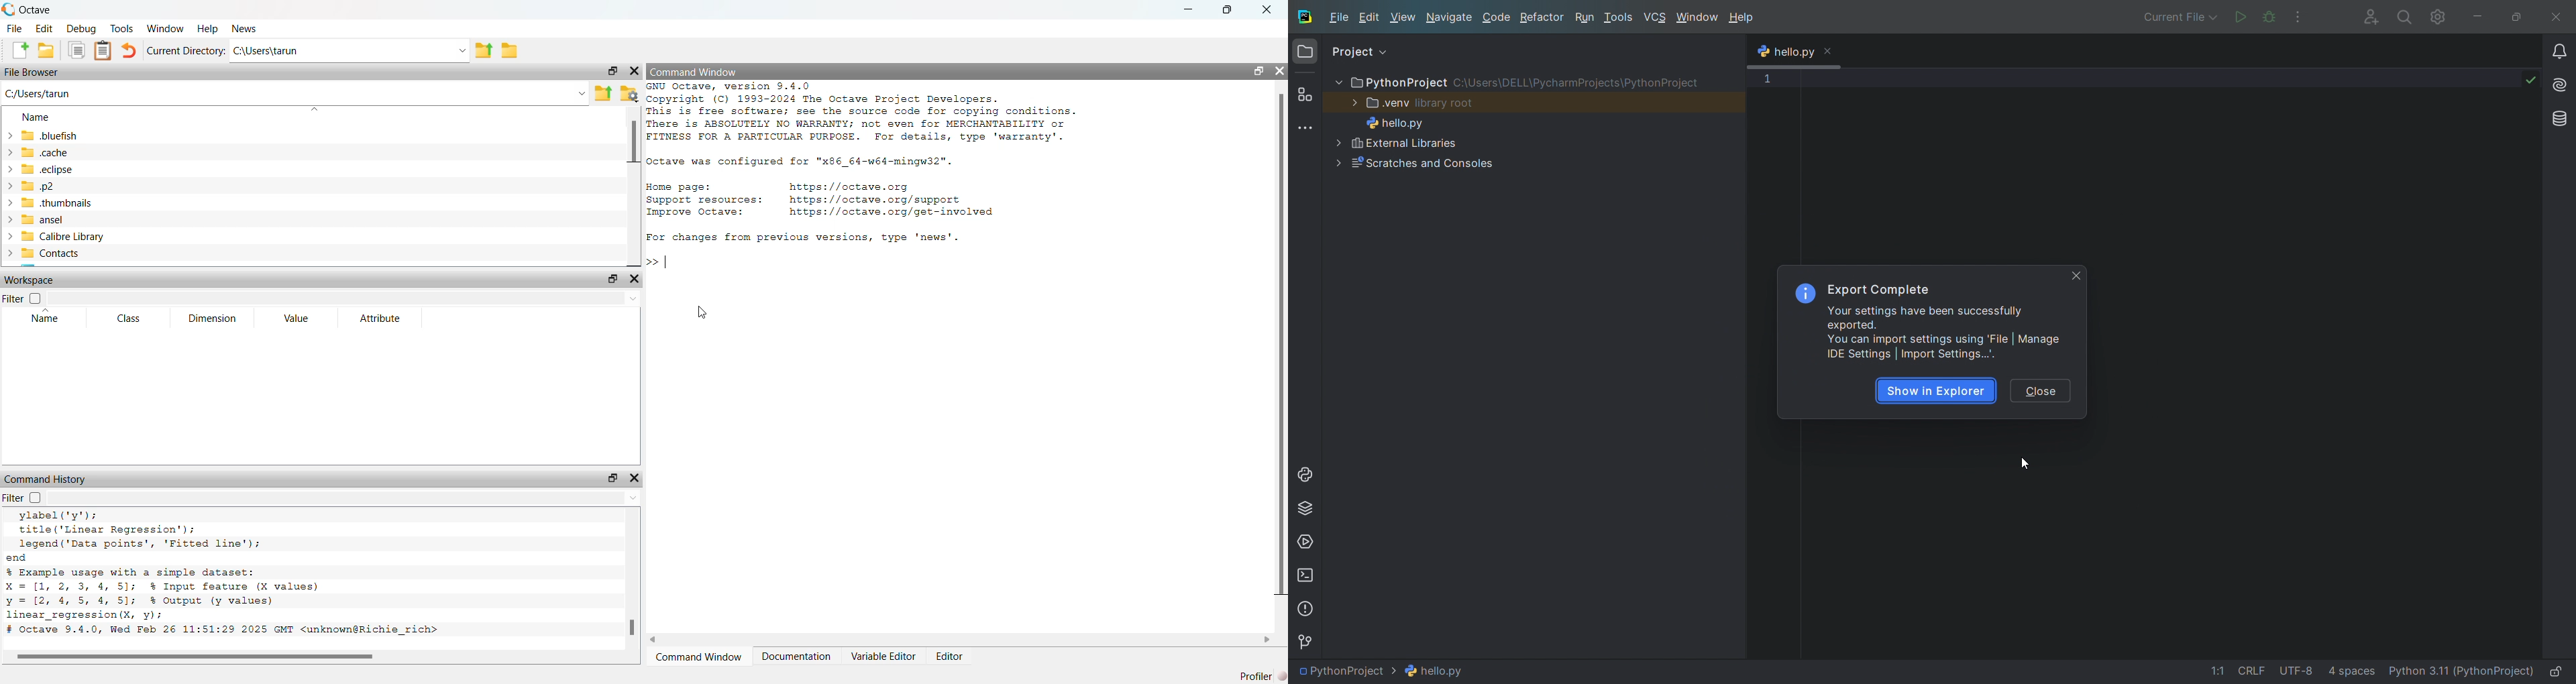 The width and height of the screenshot is (2576, 700). What do you see at coordinates (1404, 18) in the screenshot?
I see `view` at bounding box center [1404, 18].